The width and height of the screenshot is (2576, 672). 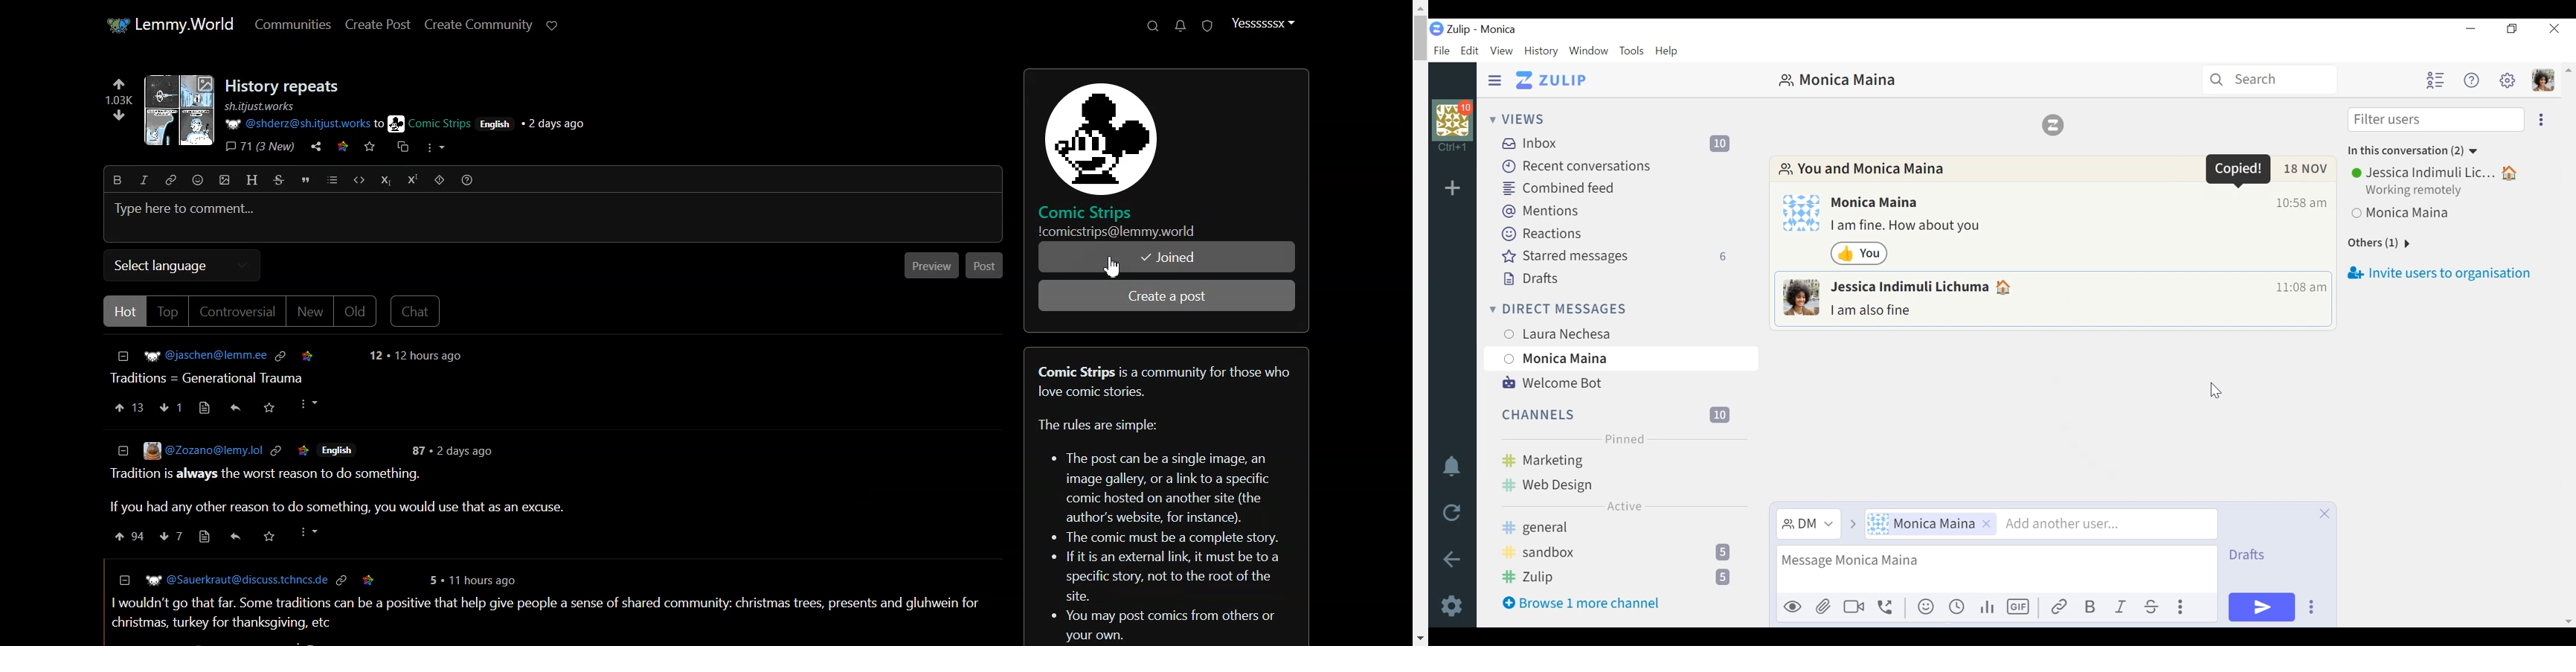 What do you see at coordinates (1452, 189) in the screenshot?
I see `Add Organization` at bounding box center [1452, 189].